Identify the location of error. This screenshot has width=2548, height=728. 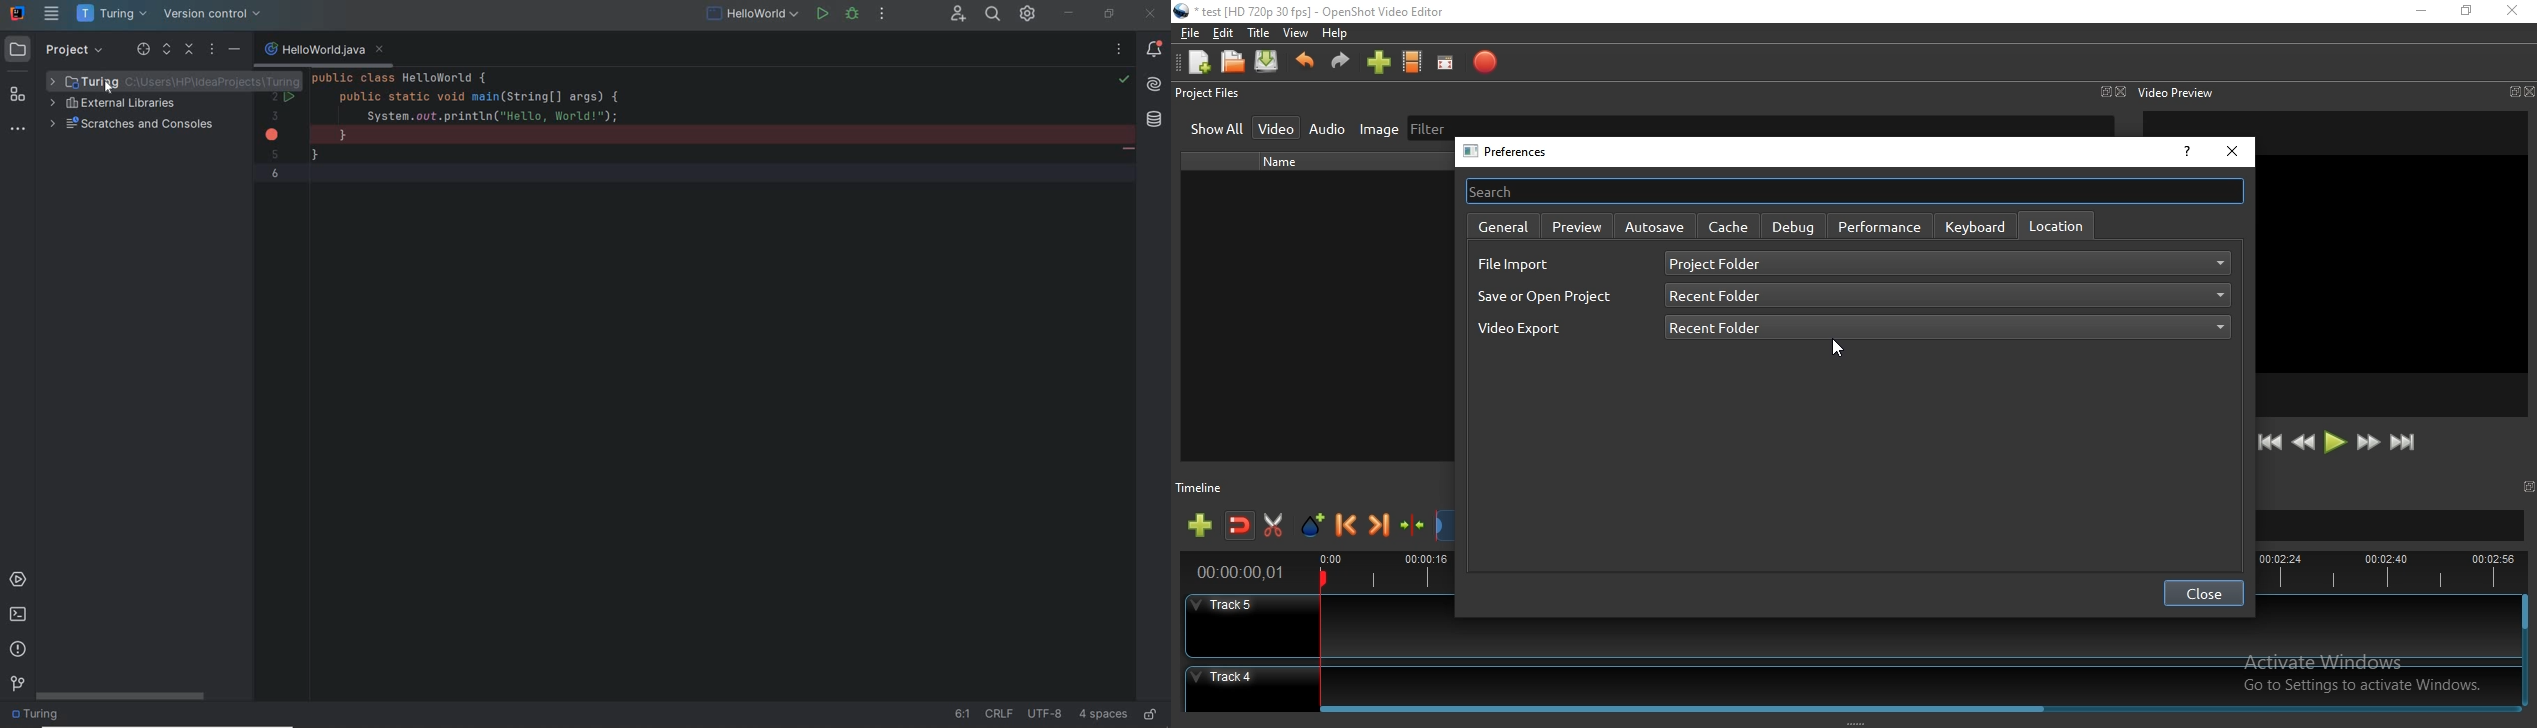
(273, 134).